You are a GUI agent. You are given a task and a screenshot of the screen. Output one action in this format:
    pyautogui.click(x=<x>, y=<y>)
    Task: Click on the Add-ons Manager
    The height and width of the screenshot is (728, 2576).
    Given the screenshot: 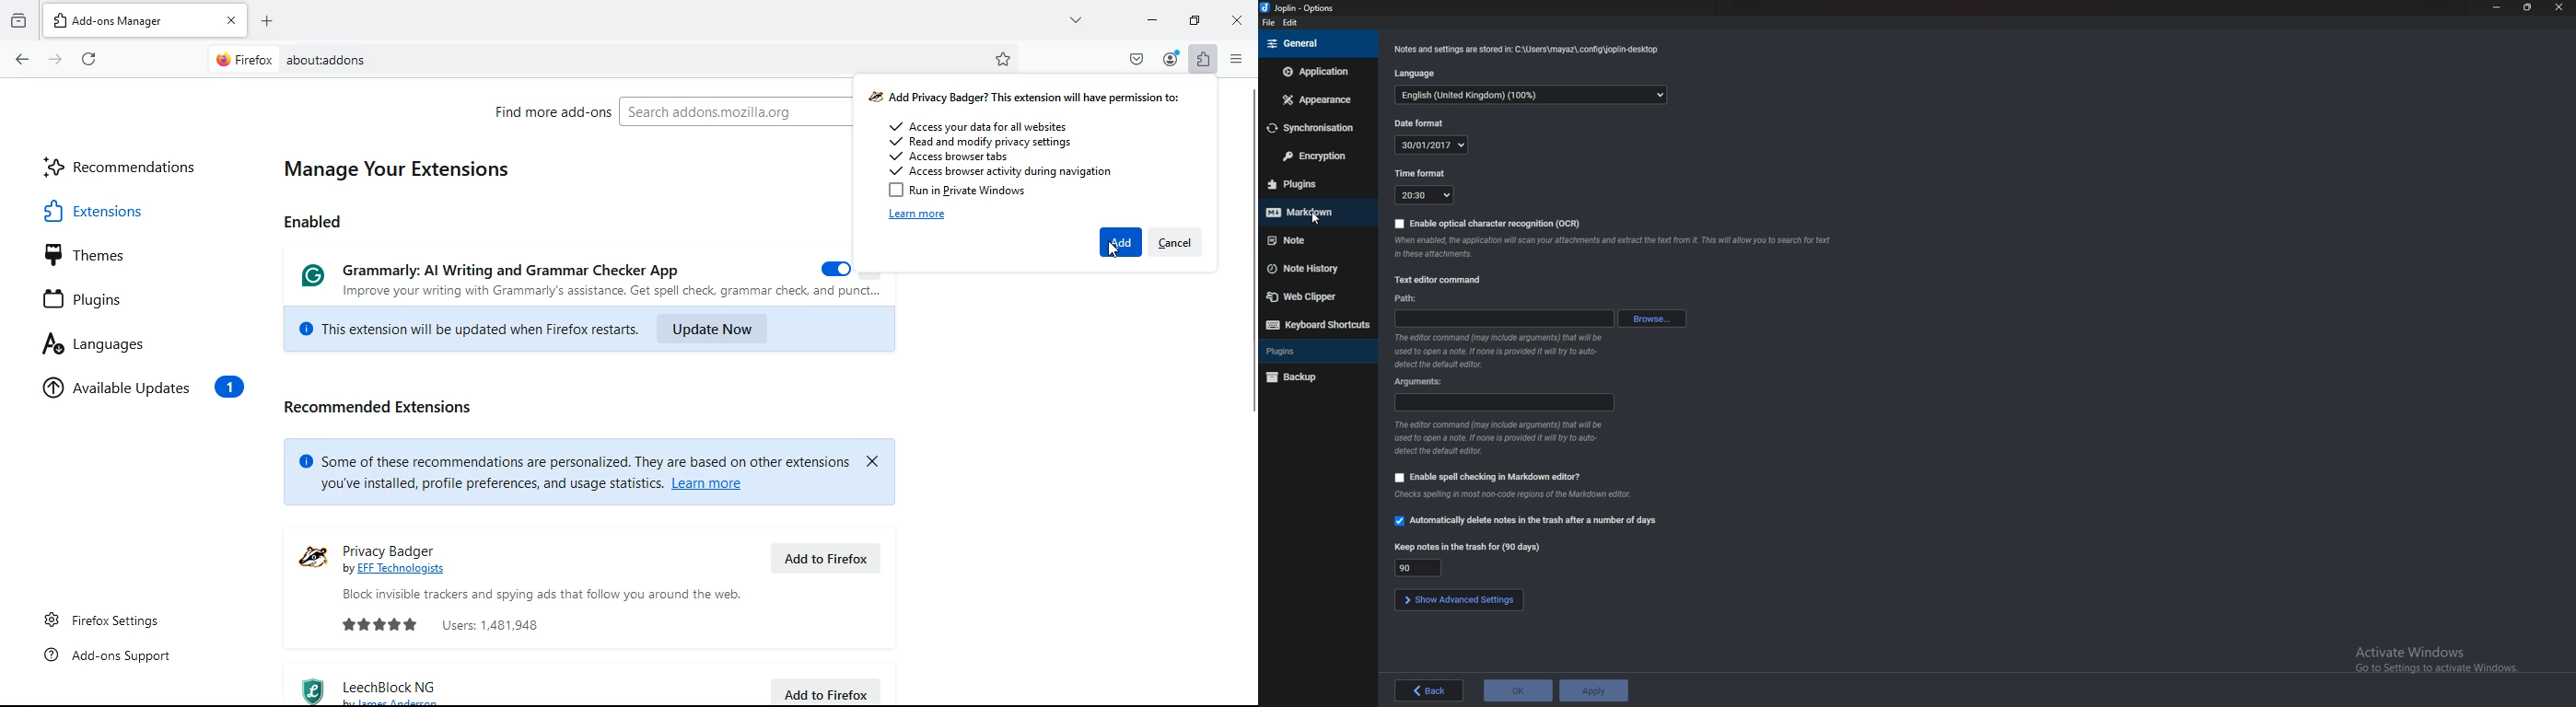 What is the action you would take?
    pyautogui.click(x=130, y=20)
    